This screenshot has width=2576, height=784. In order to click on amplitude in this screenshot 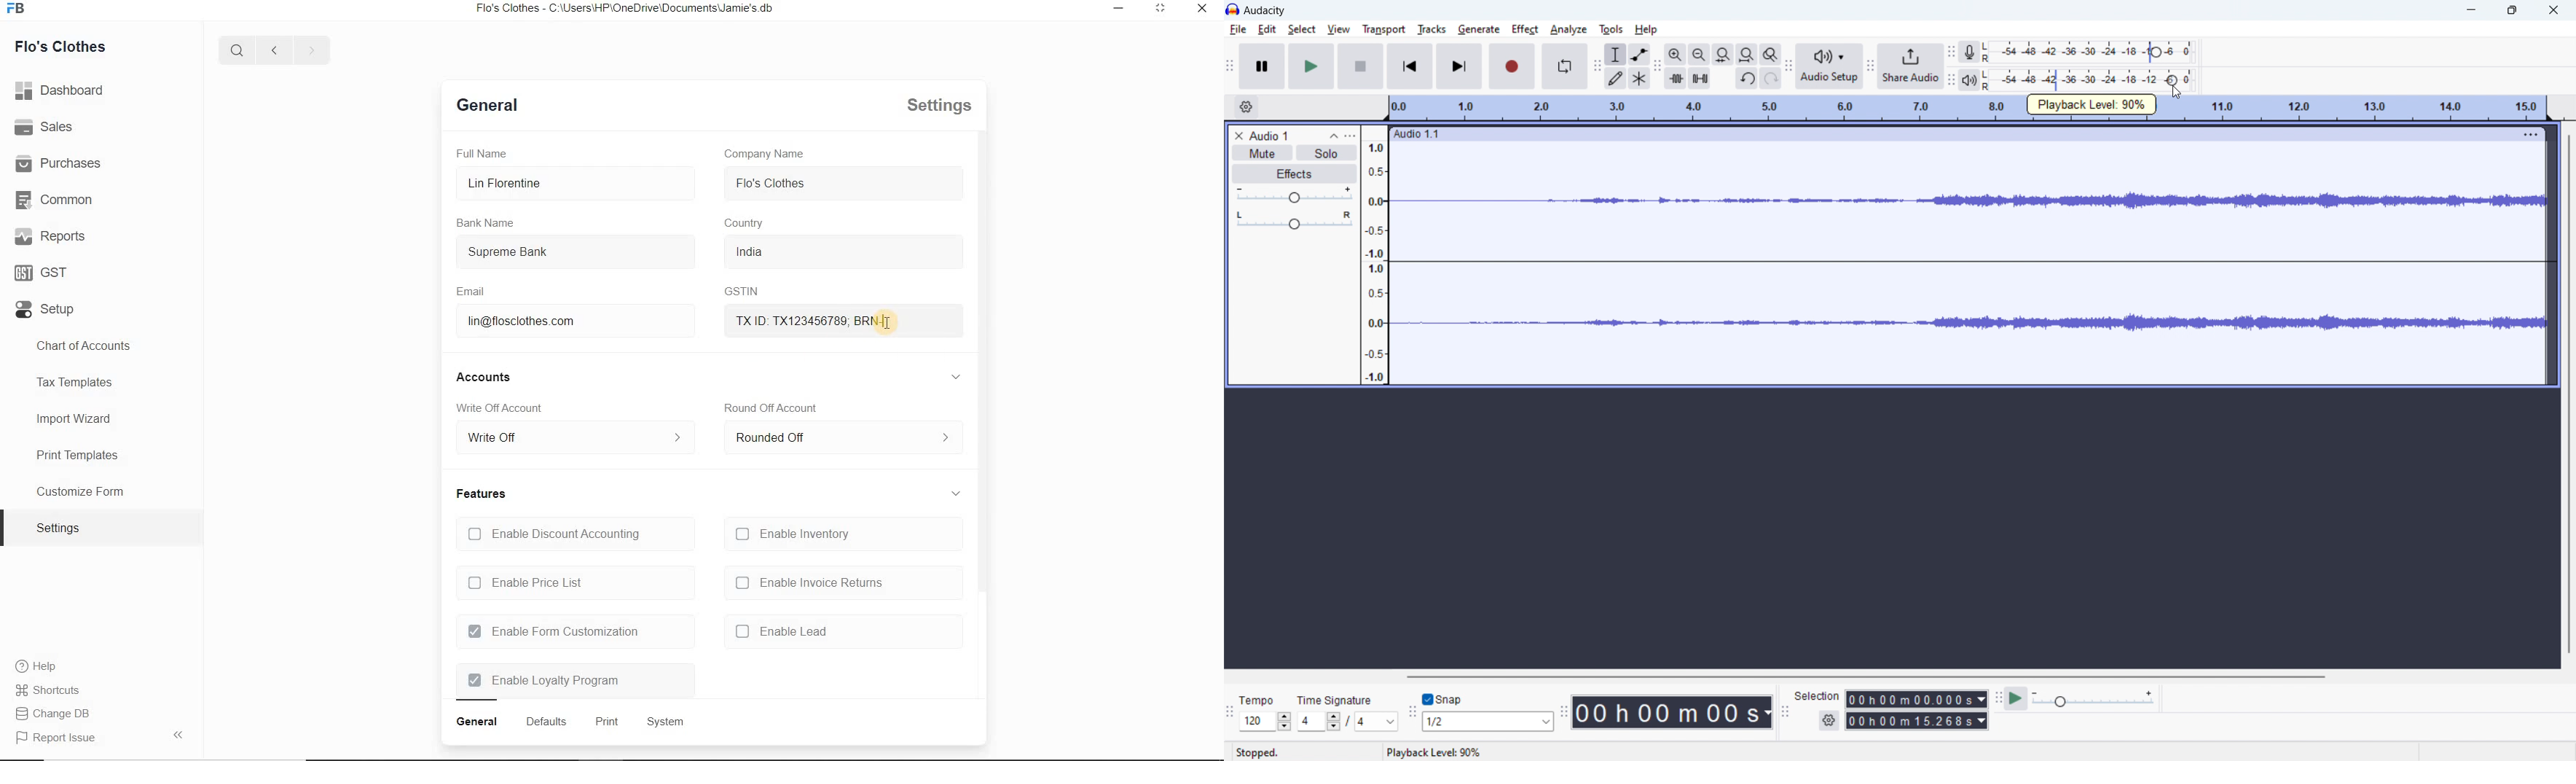, I will do `click(1375, 256)`.